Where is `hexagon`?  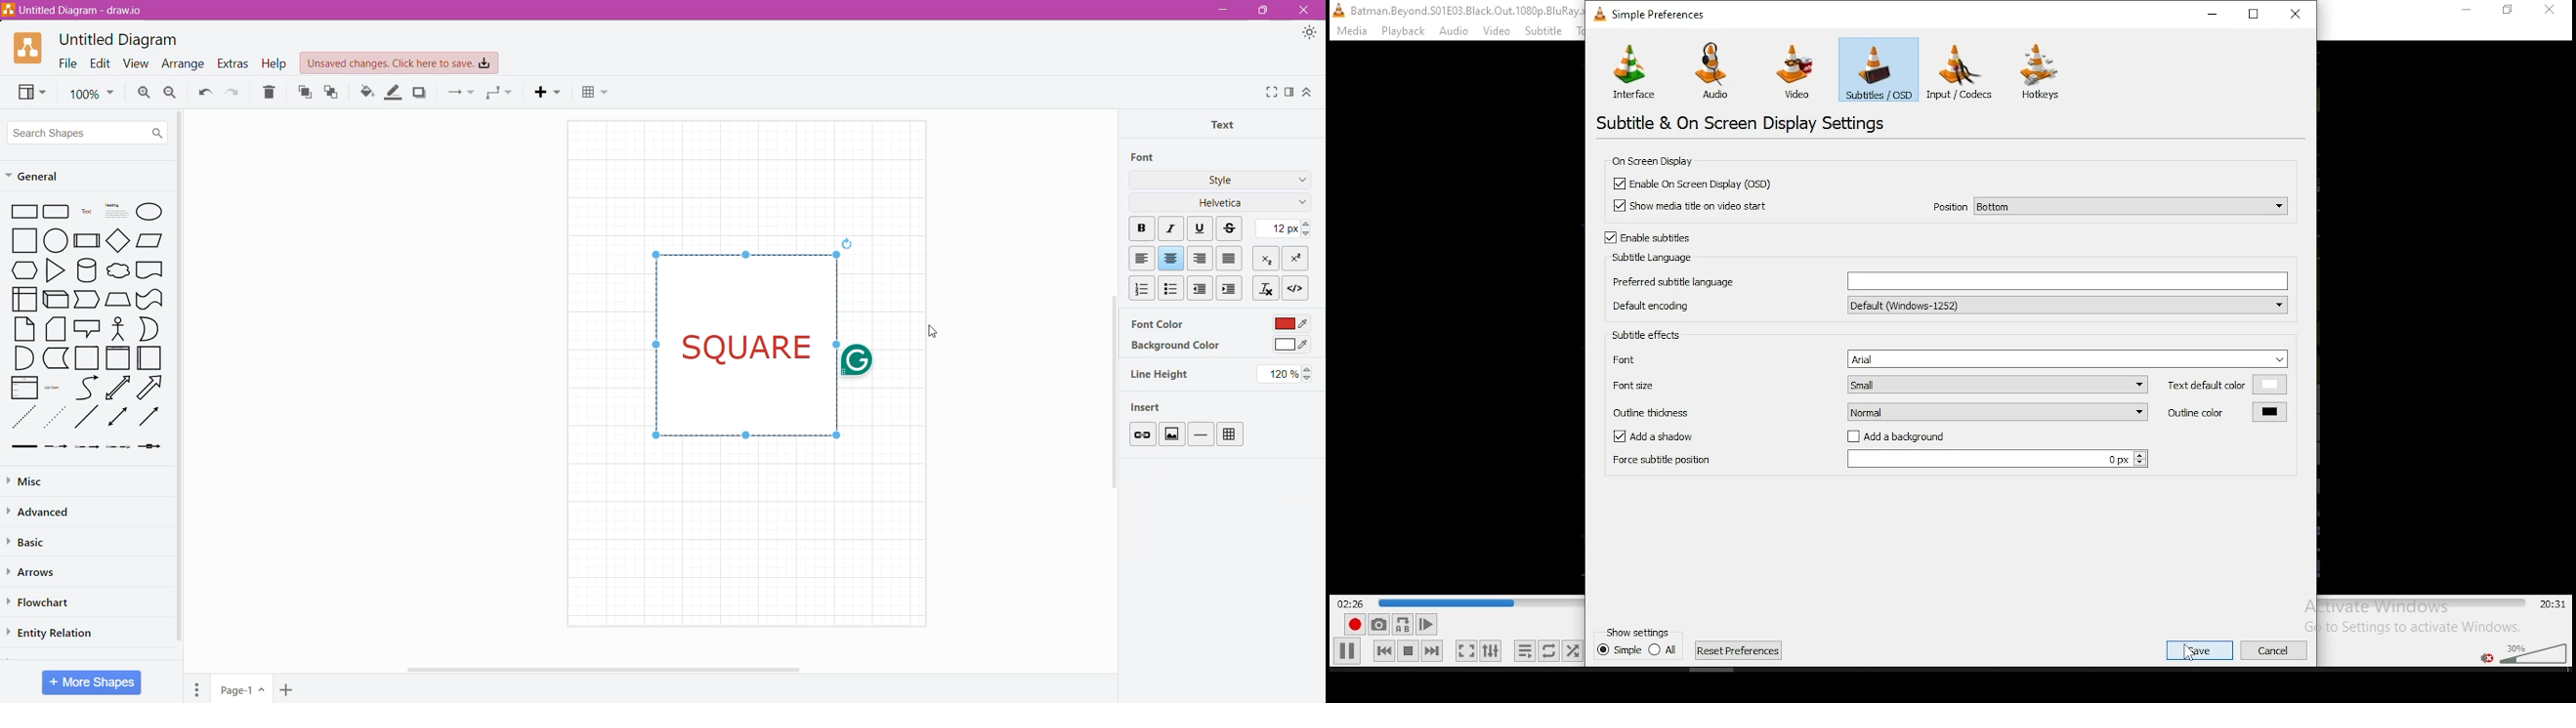
hexagon is located at coordinates (23, 270).